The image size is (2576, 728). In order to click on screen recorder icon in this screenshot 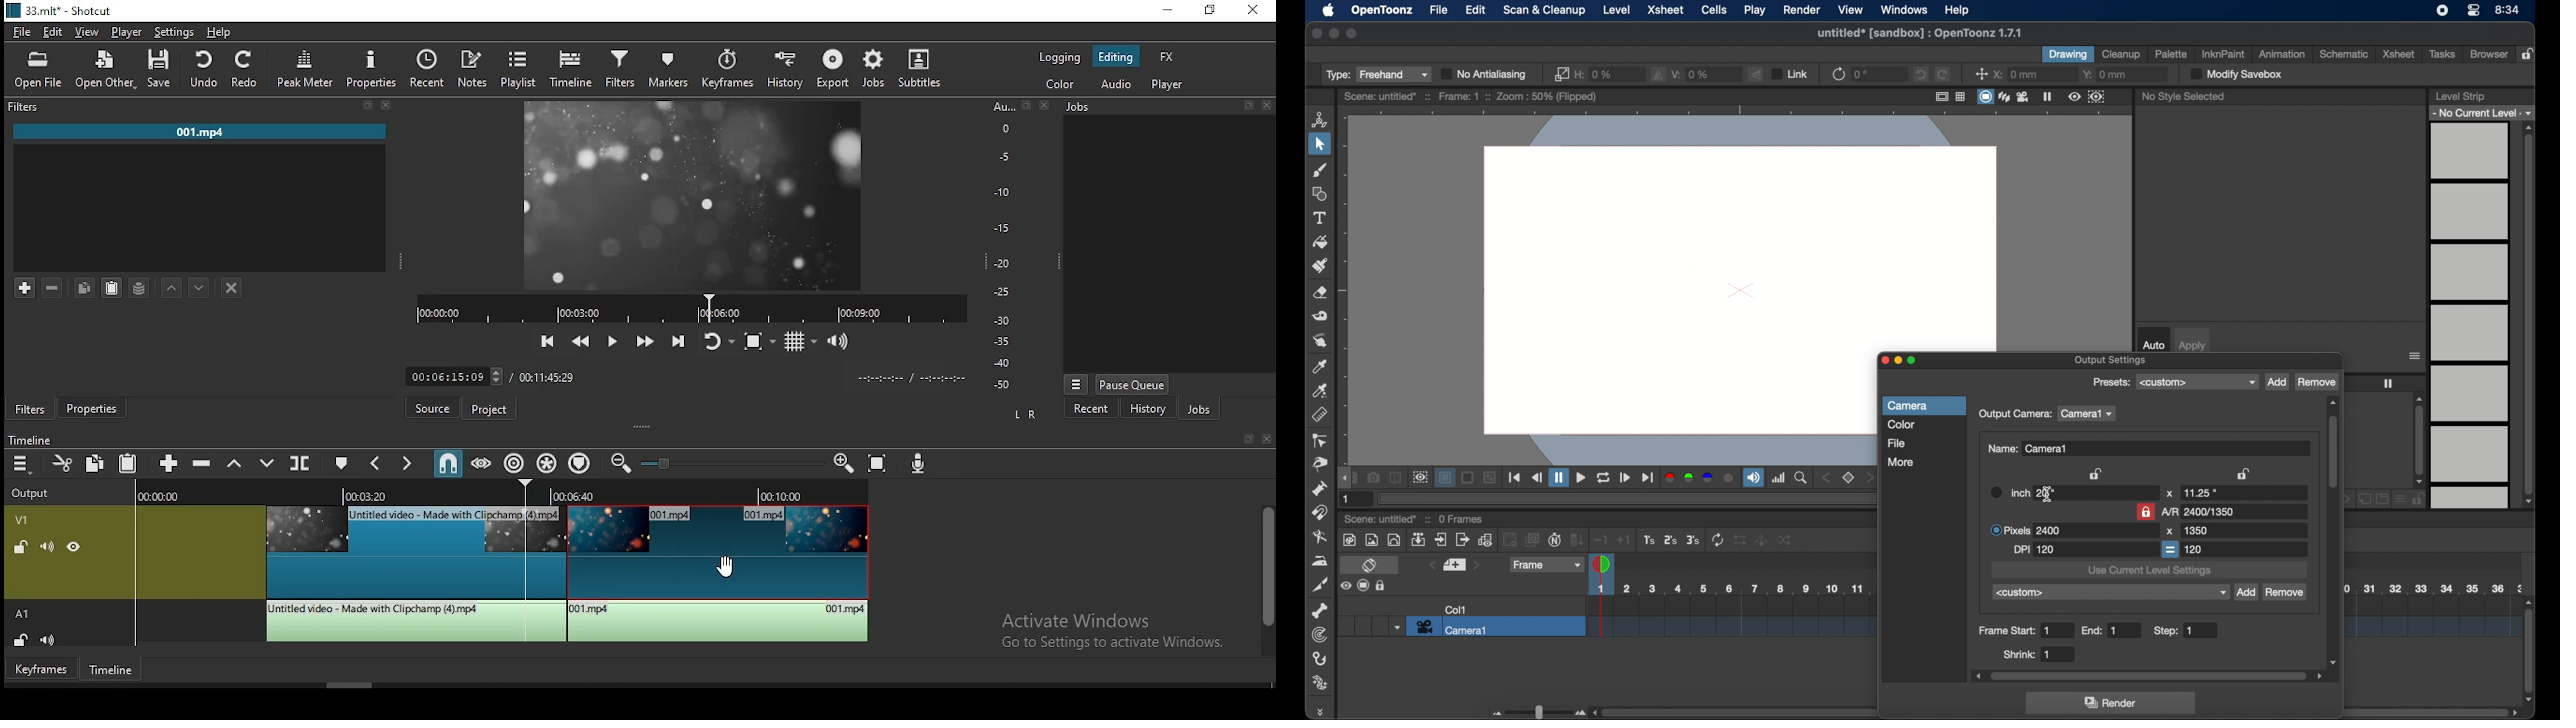, I will do `click(2443, 10)`.